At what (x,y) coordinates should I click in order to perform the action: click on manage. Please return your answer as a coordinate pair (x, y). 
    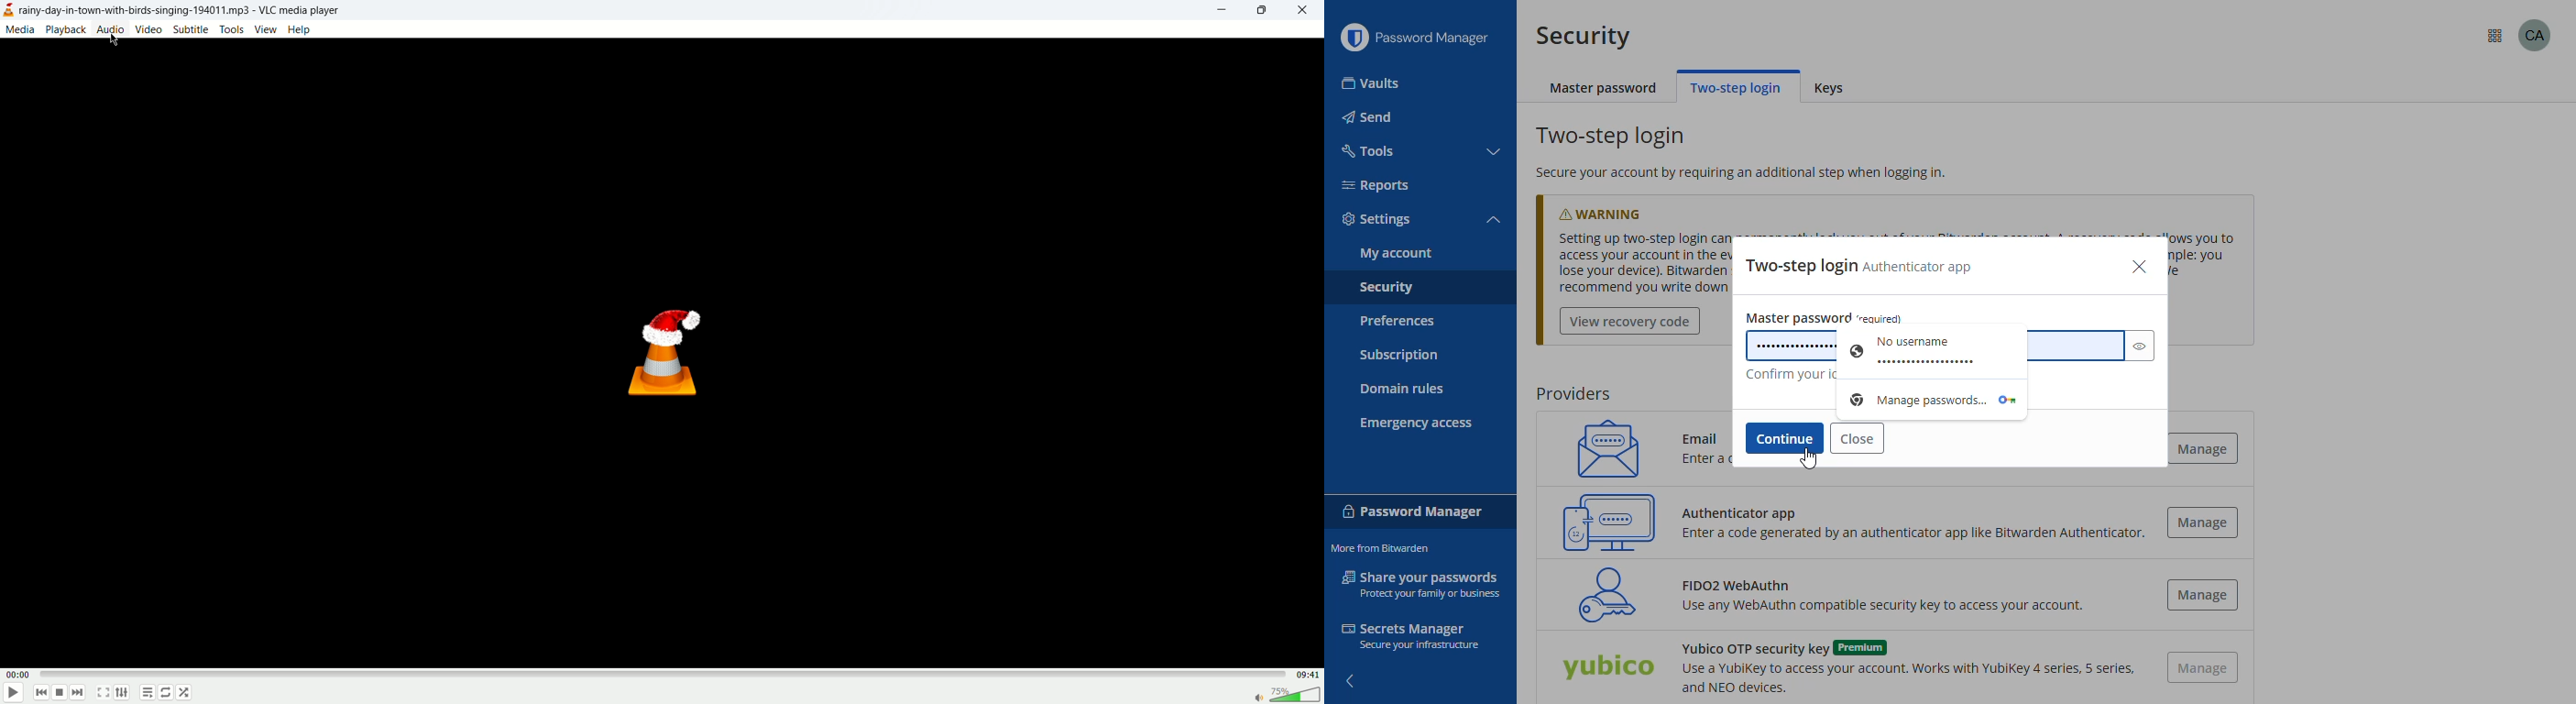
    Looking at the image, I should click on (2202, 595).